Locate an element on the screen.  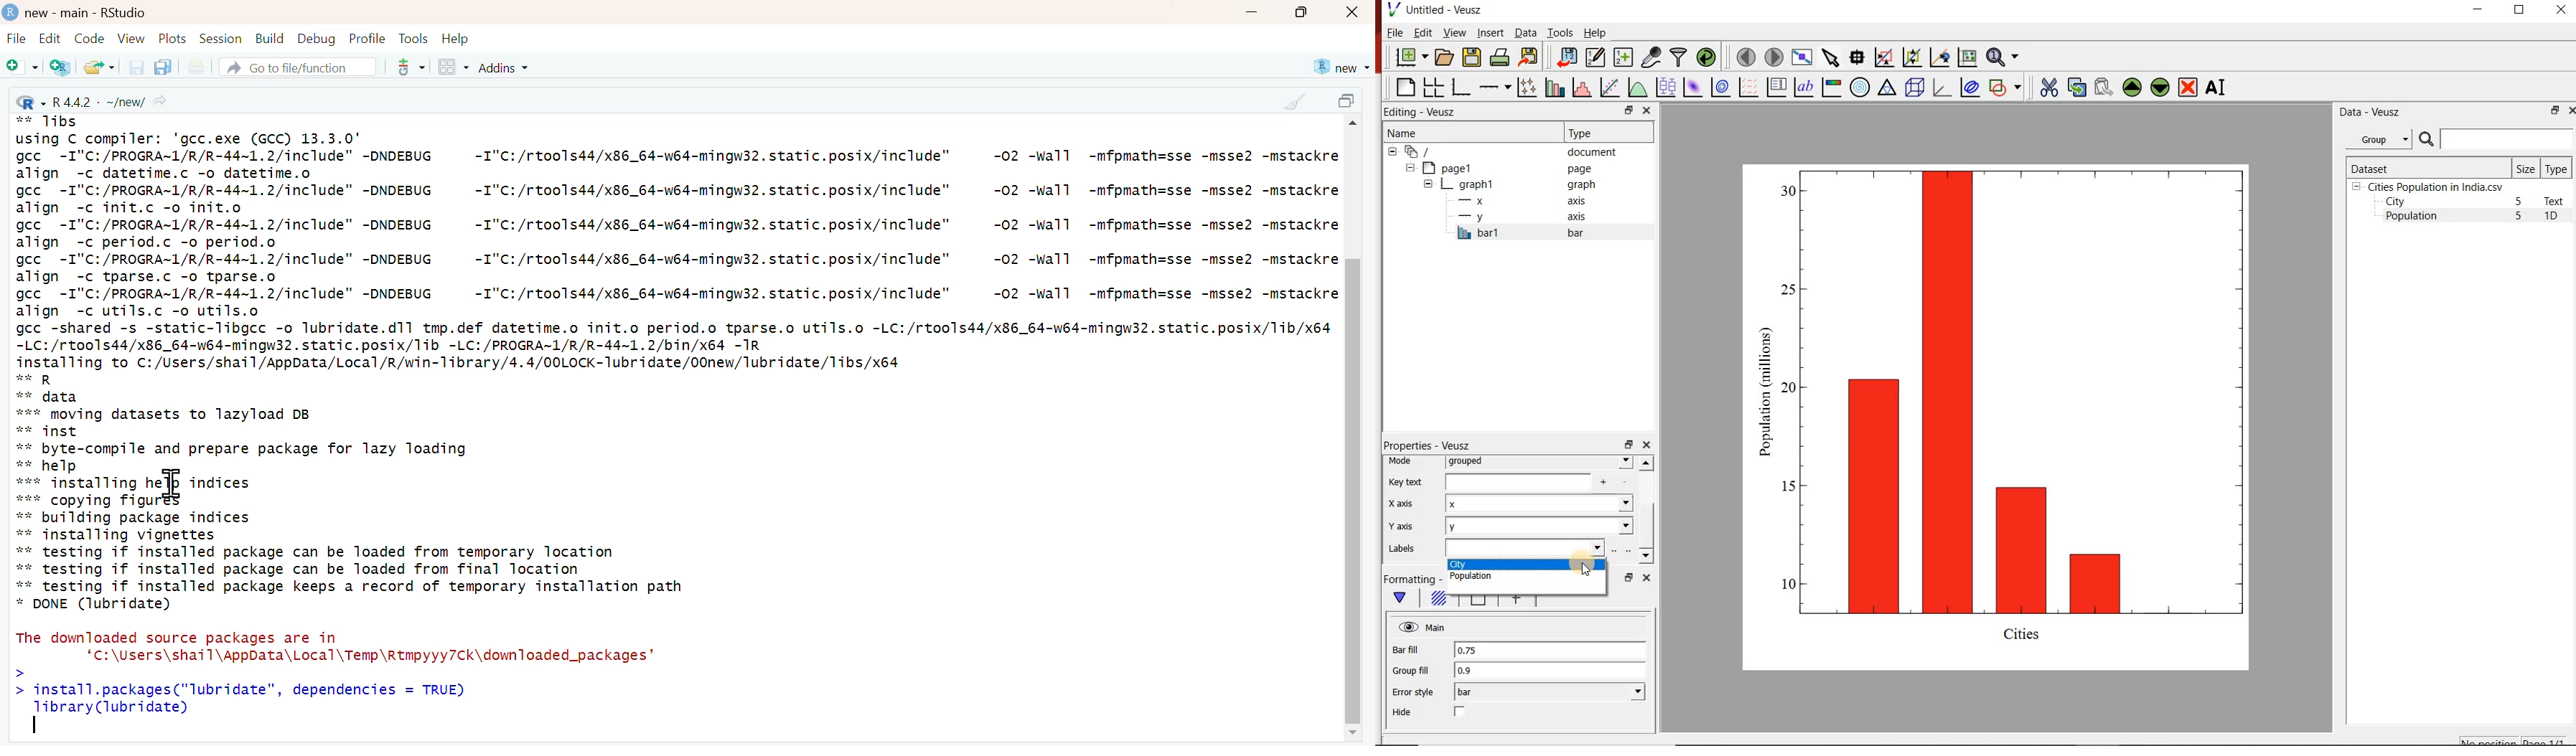
move to the previous page is located at coordinates (1744, 56).